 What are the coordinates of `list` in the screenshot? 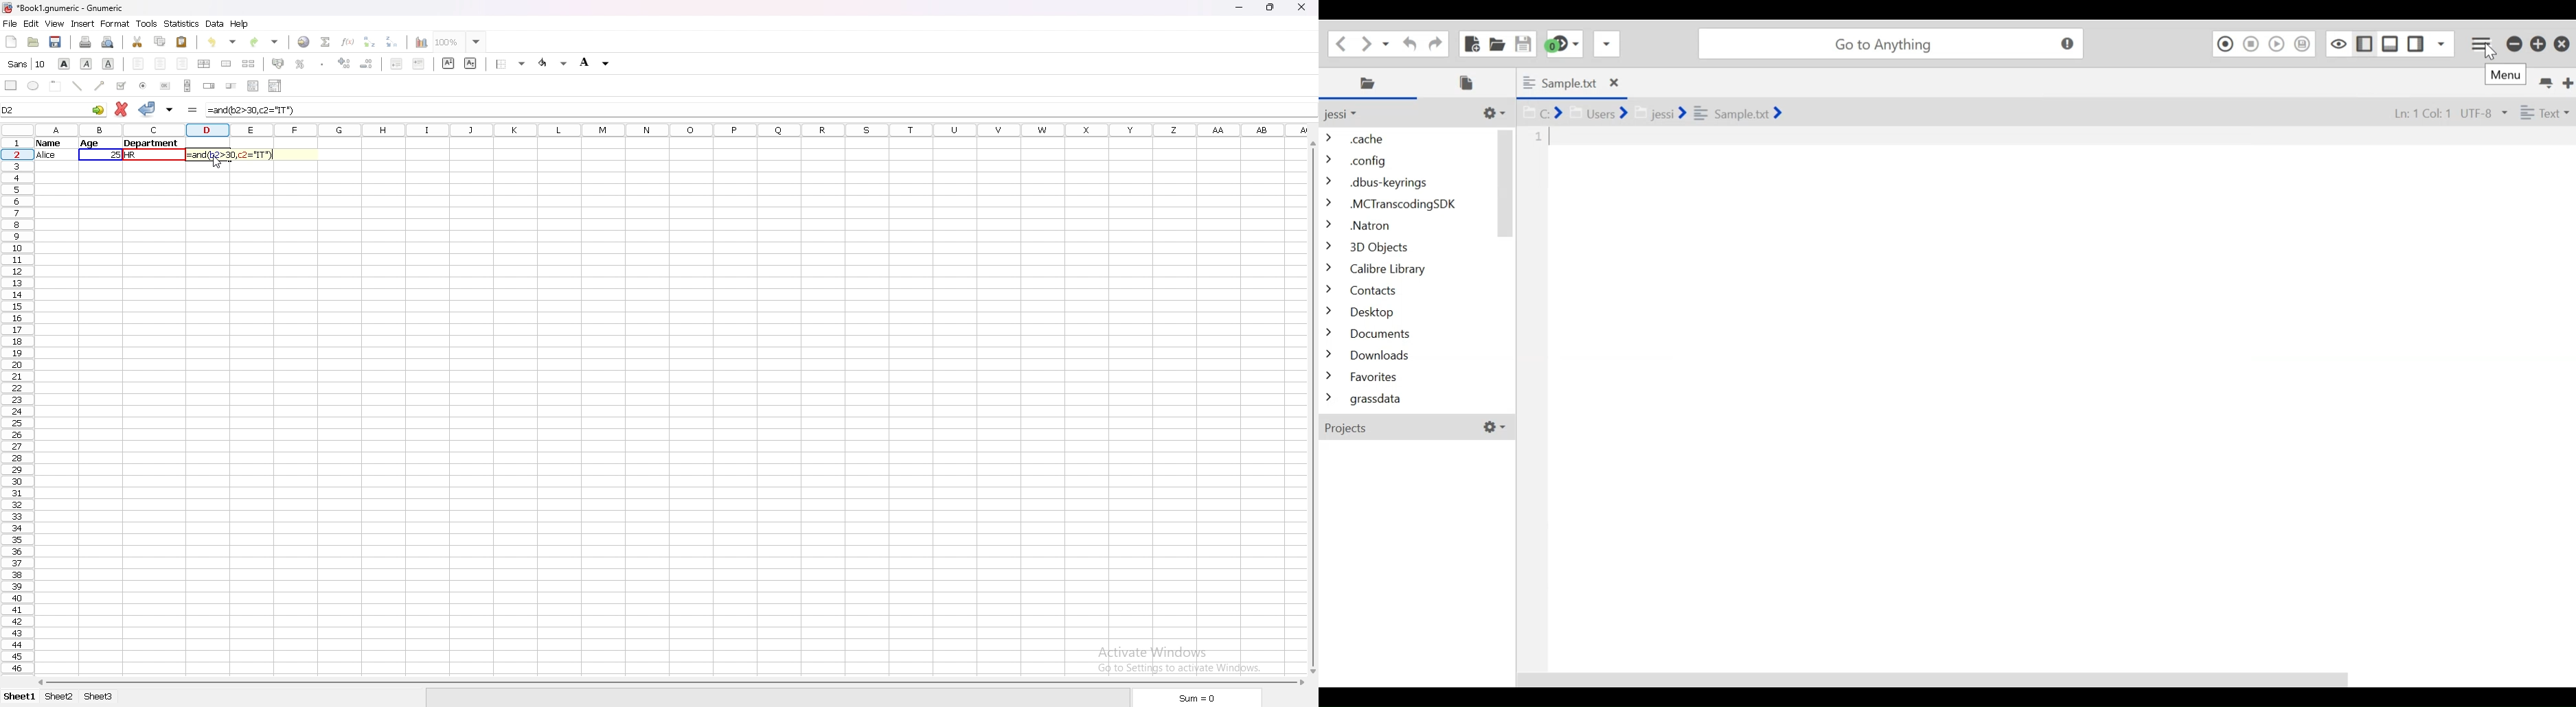 It's located at (253, 86).